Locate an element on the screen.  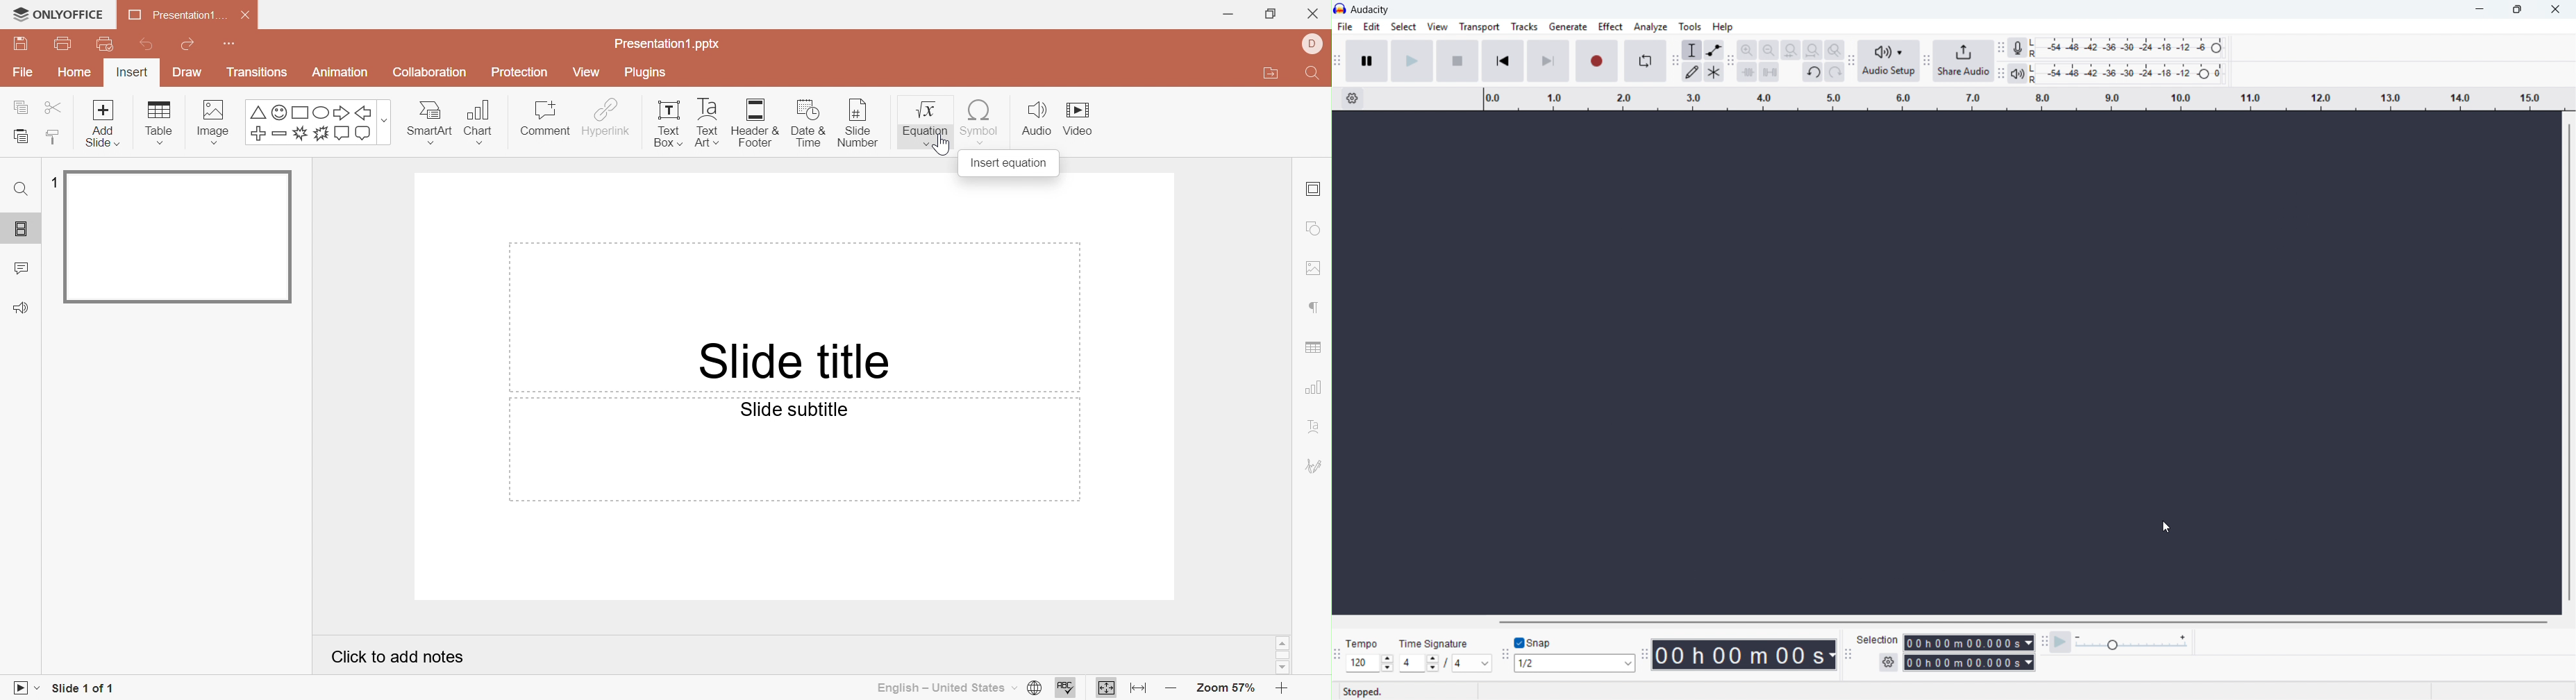
undo is located at coordinates (1813, 73).